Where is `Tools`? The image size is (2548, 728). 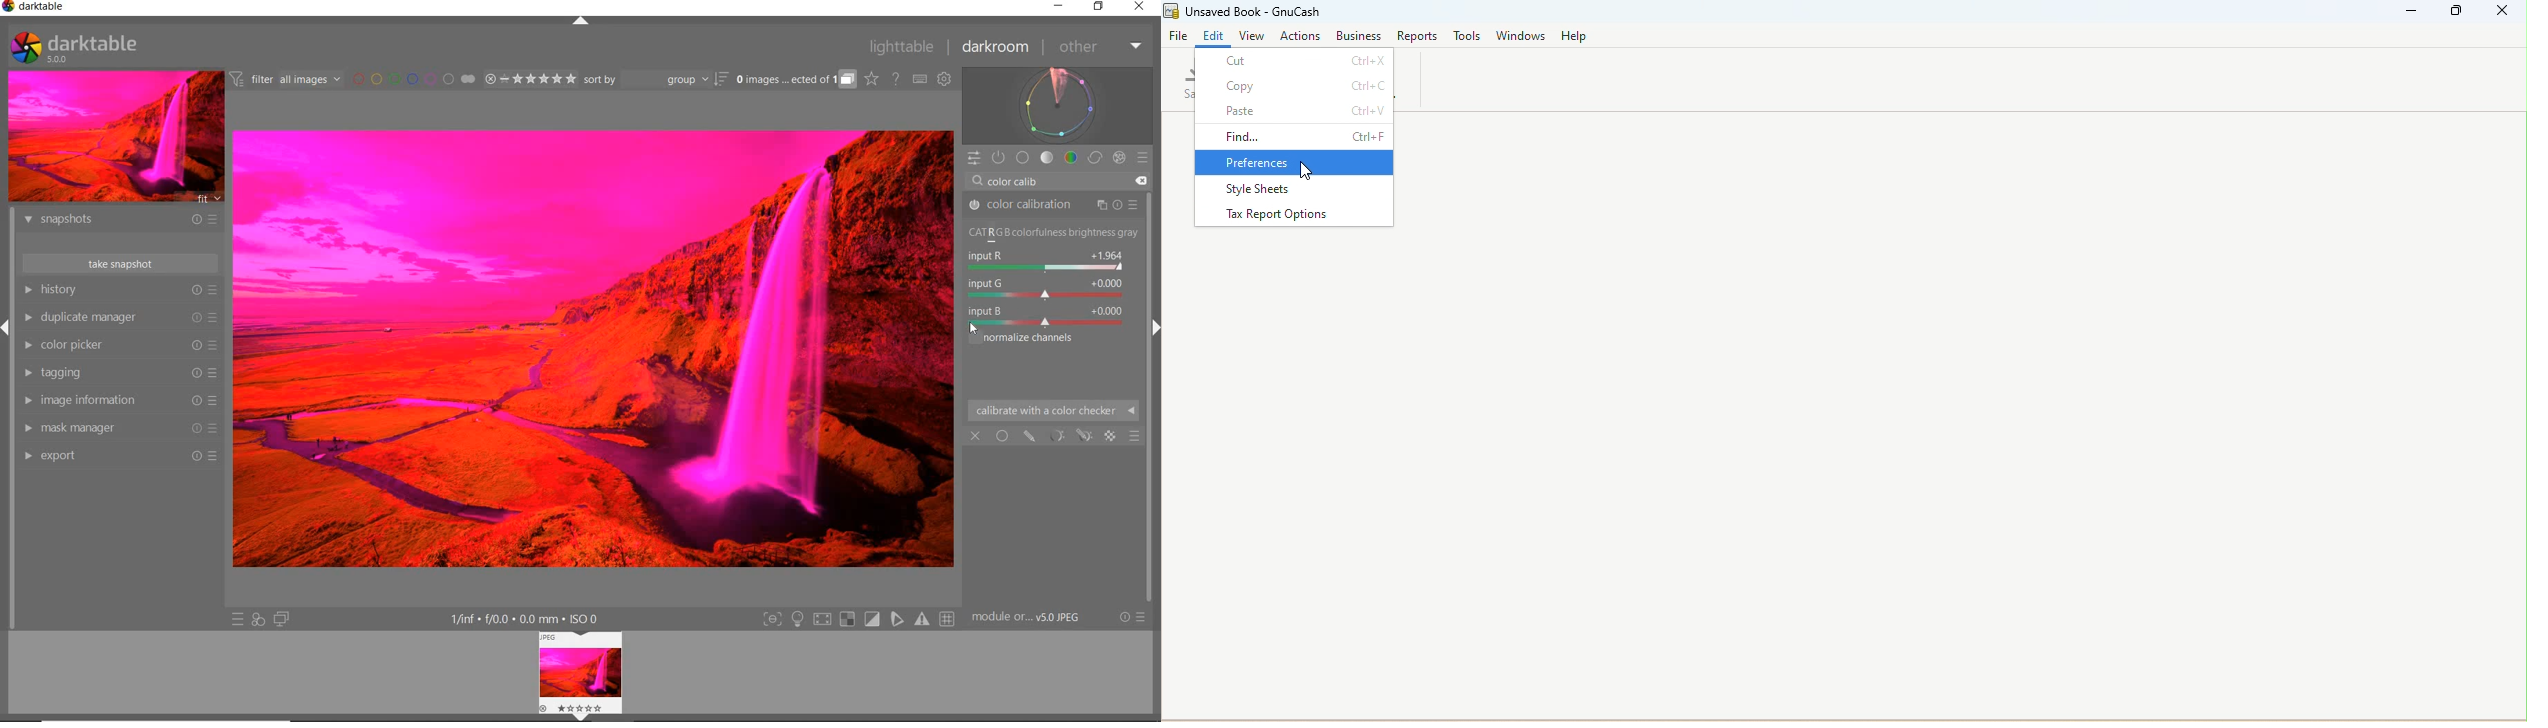
Tools is located at coordinates (1471, 36).